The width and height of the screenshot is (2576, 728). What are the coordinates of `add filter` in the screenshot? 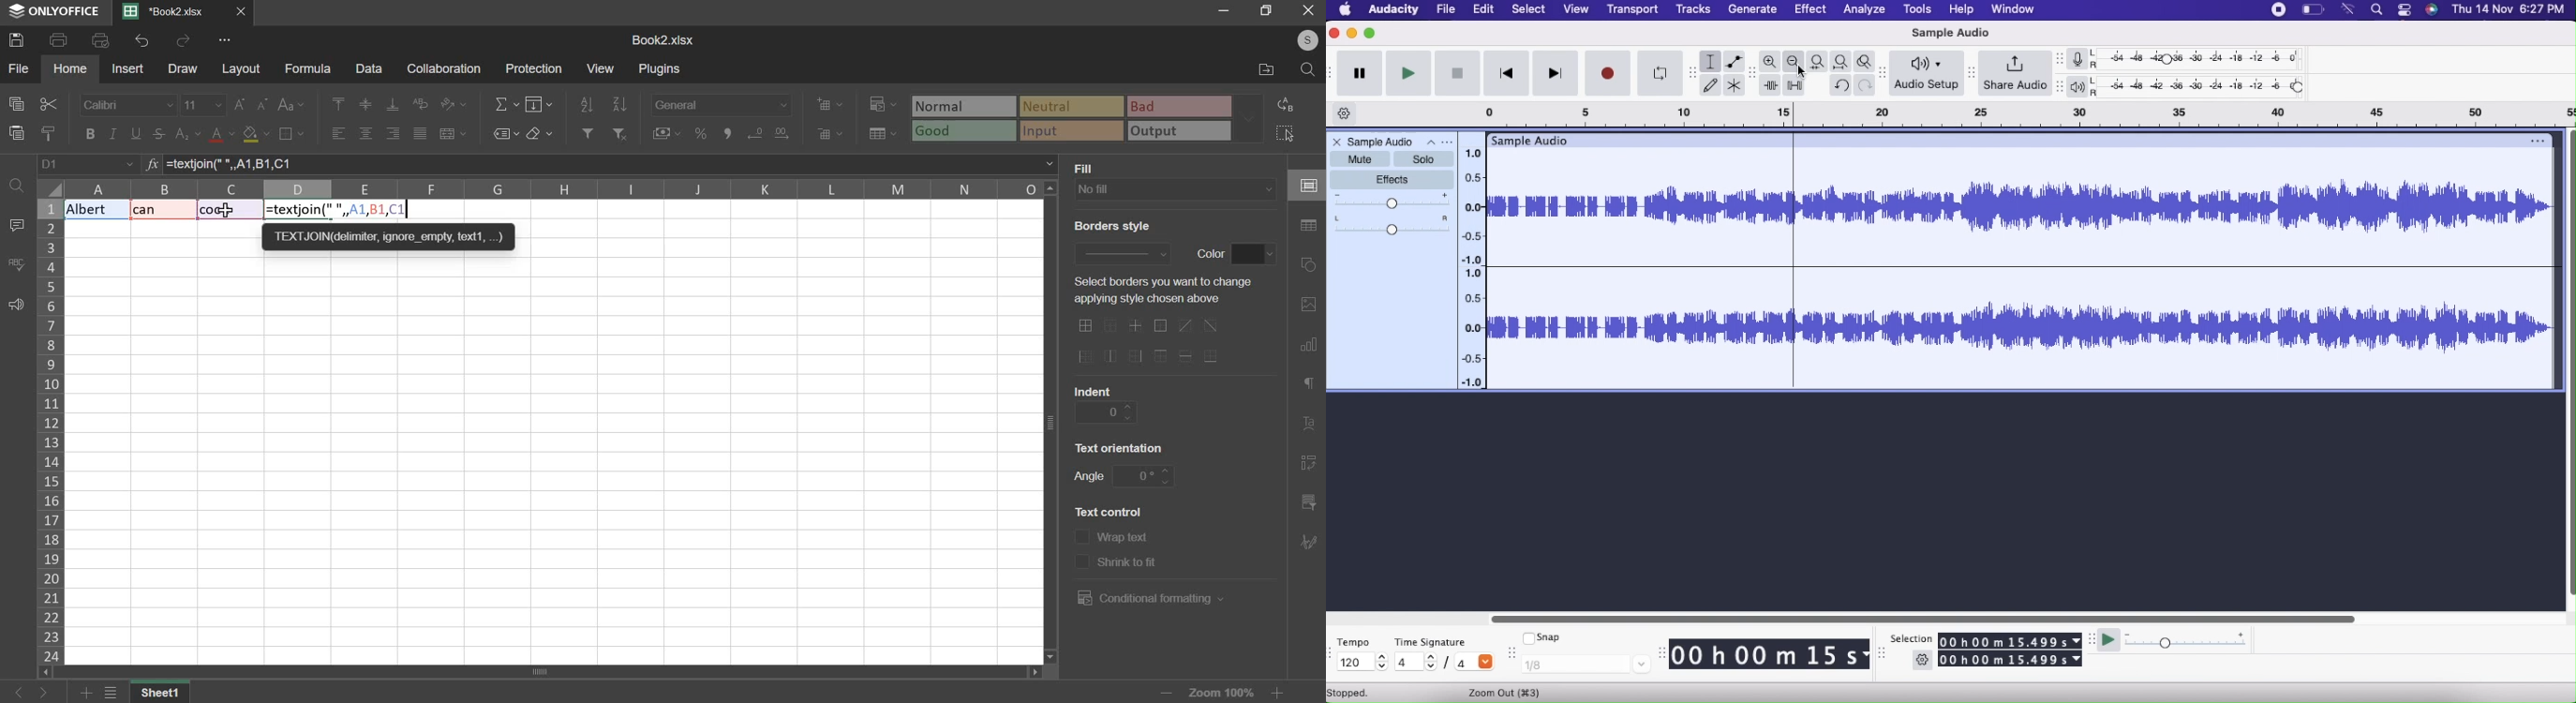 It's located at (586, 132).